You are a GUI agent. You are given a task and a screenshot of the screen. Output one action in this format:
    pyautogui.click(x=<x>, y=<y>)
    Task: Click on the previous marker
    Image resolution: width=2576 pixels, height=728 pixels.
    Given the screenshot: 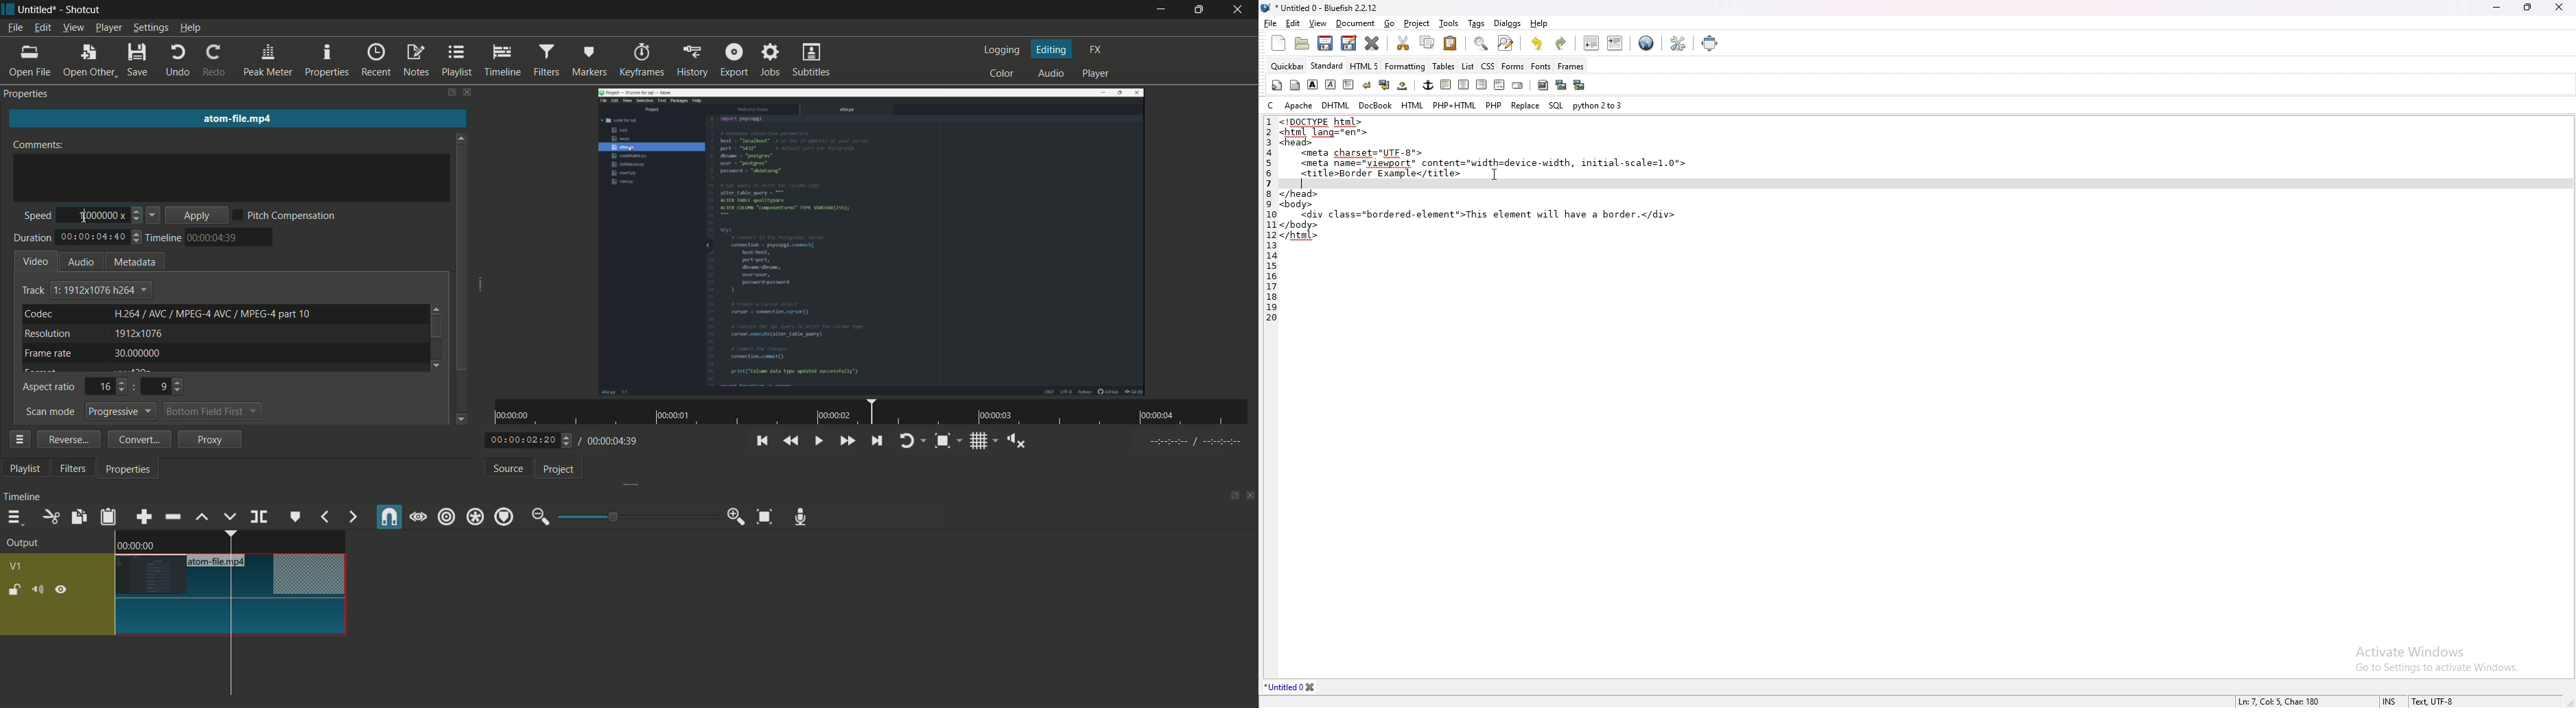 What is the action you would take?
    pyautogui.click(x=325, y=518)
    